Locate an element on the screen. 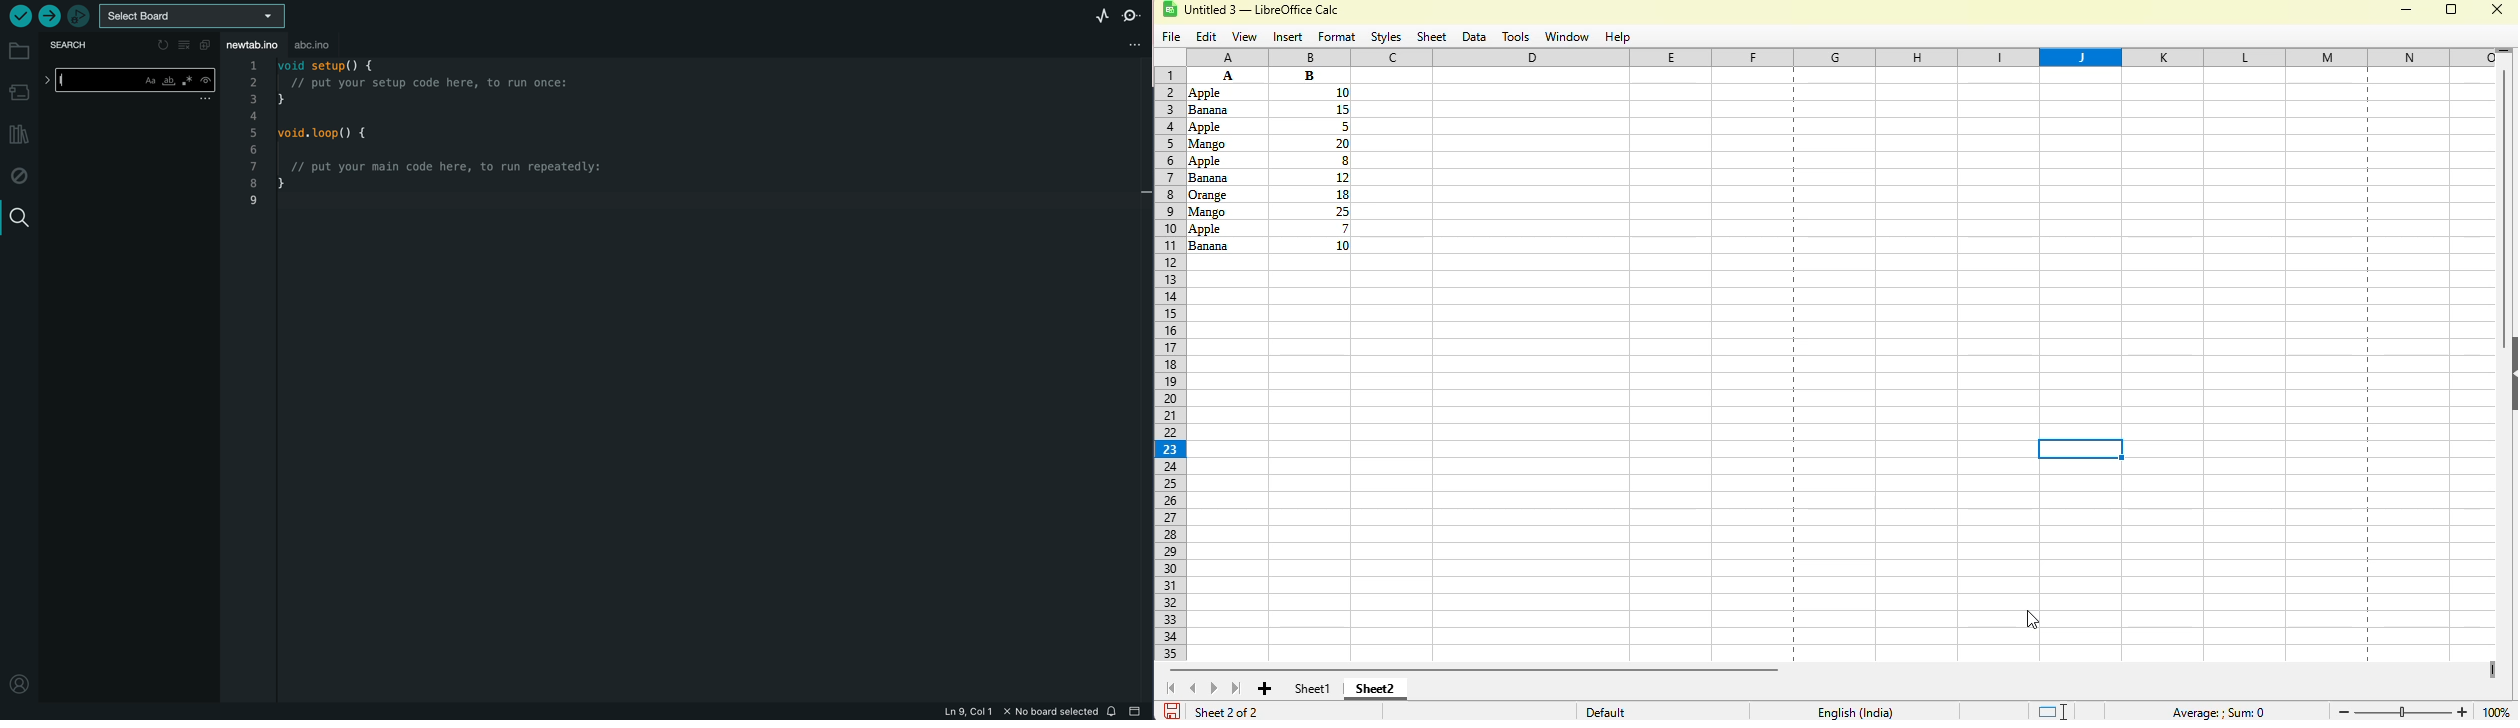   is located at coordinates (1228, 228).